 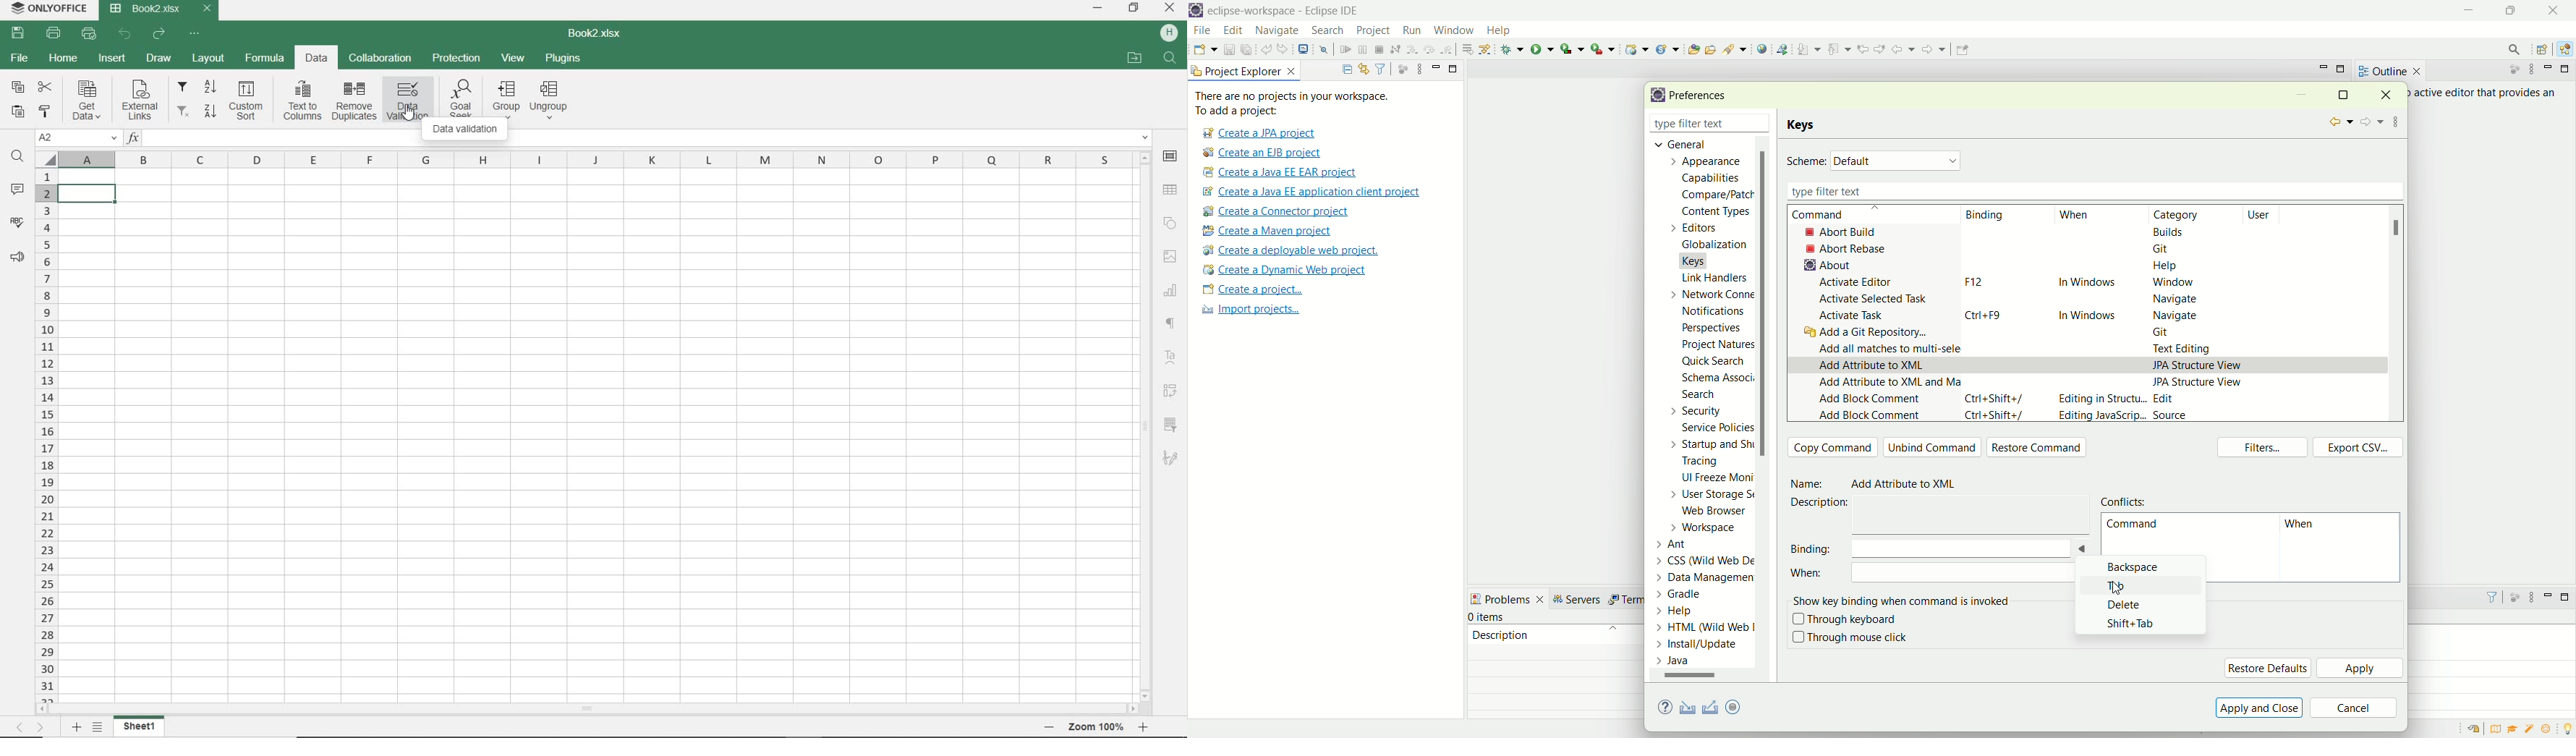 What do you see at coordinates (1858, 282) in the screenshot?
I see `activate editor` at bounding box center [1858, 282].